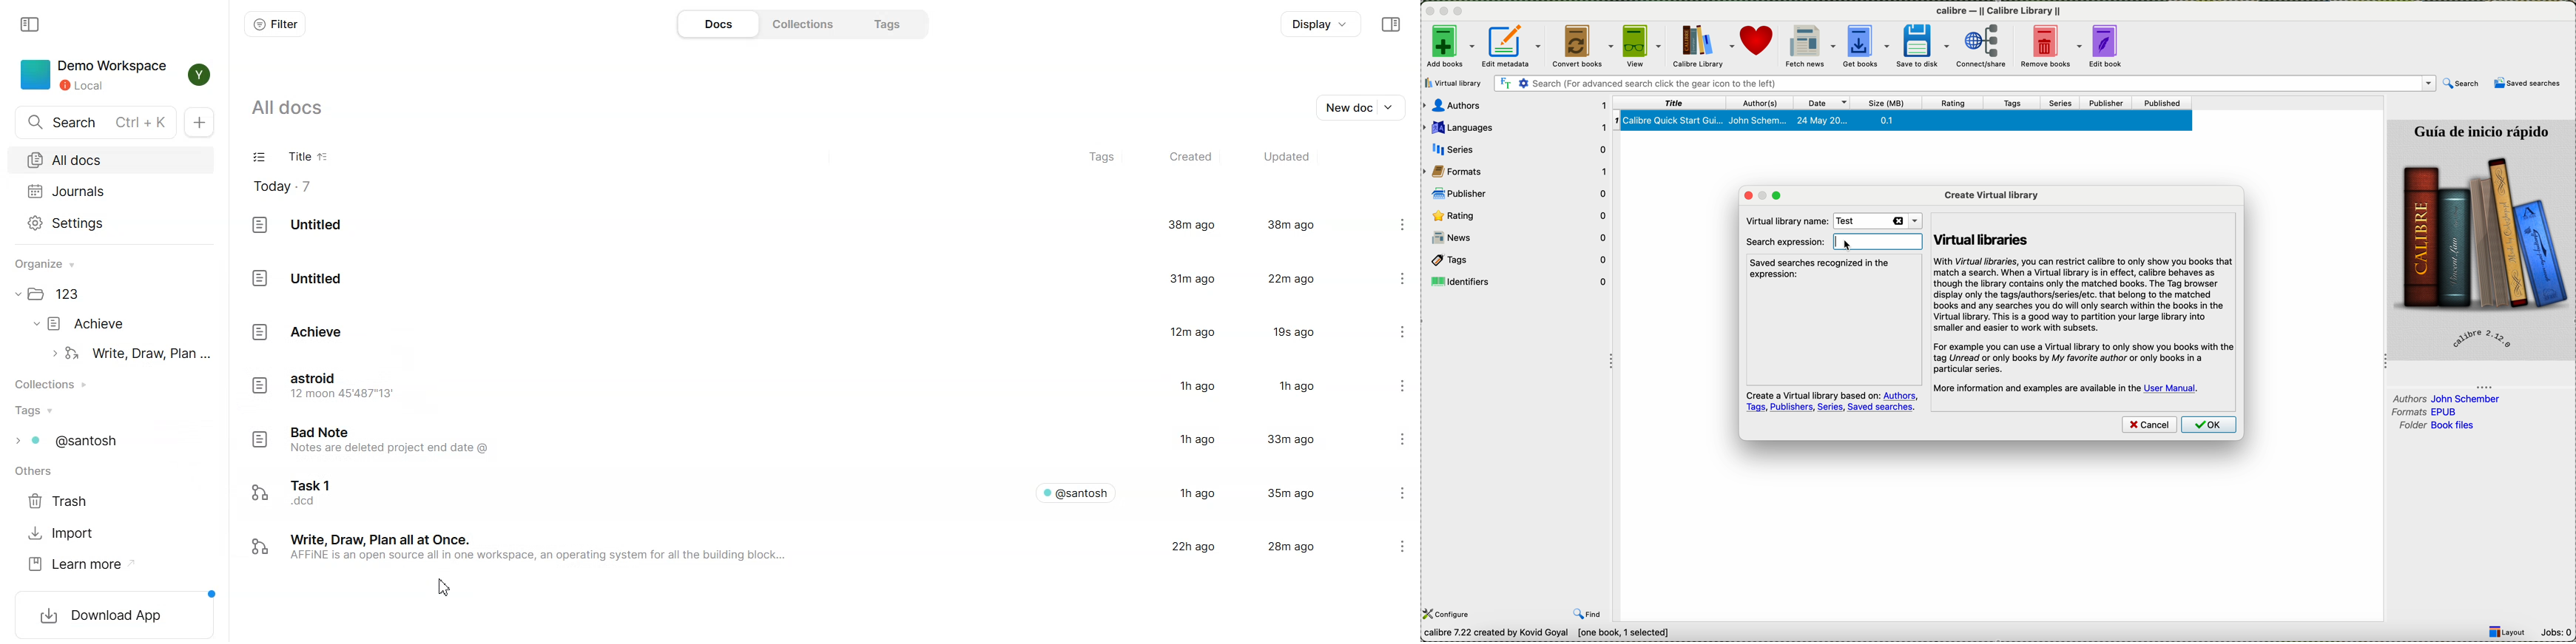 The image size is (2576, 644). Describe the element at coordinates (92, 75) in the screenshot. I see `Demo workspace` at that location.